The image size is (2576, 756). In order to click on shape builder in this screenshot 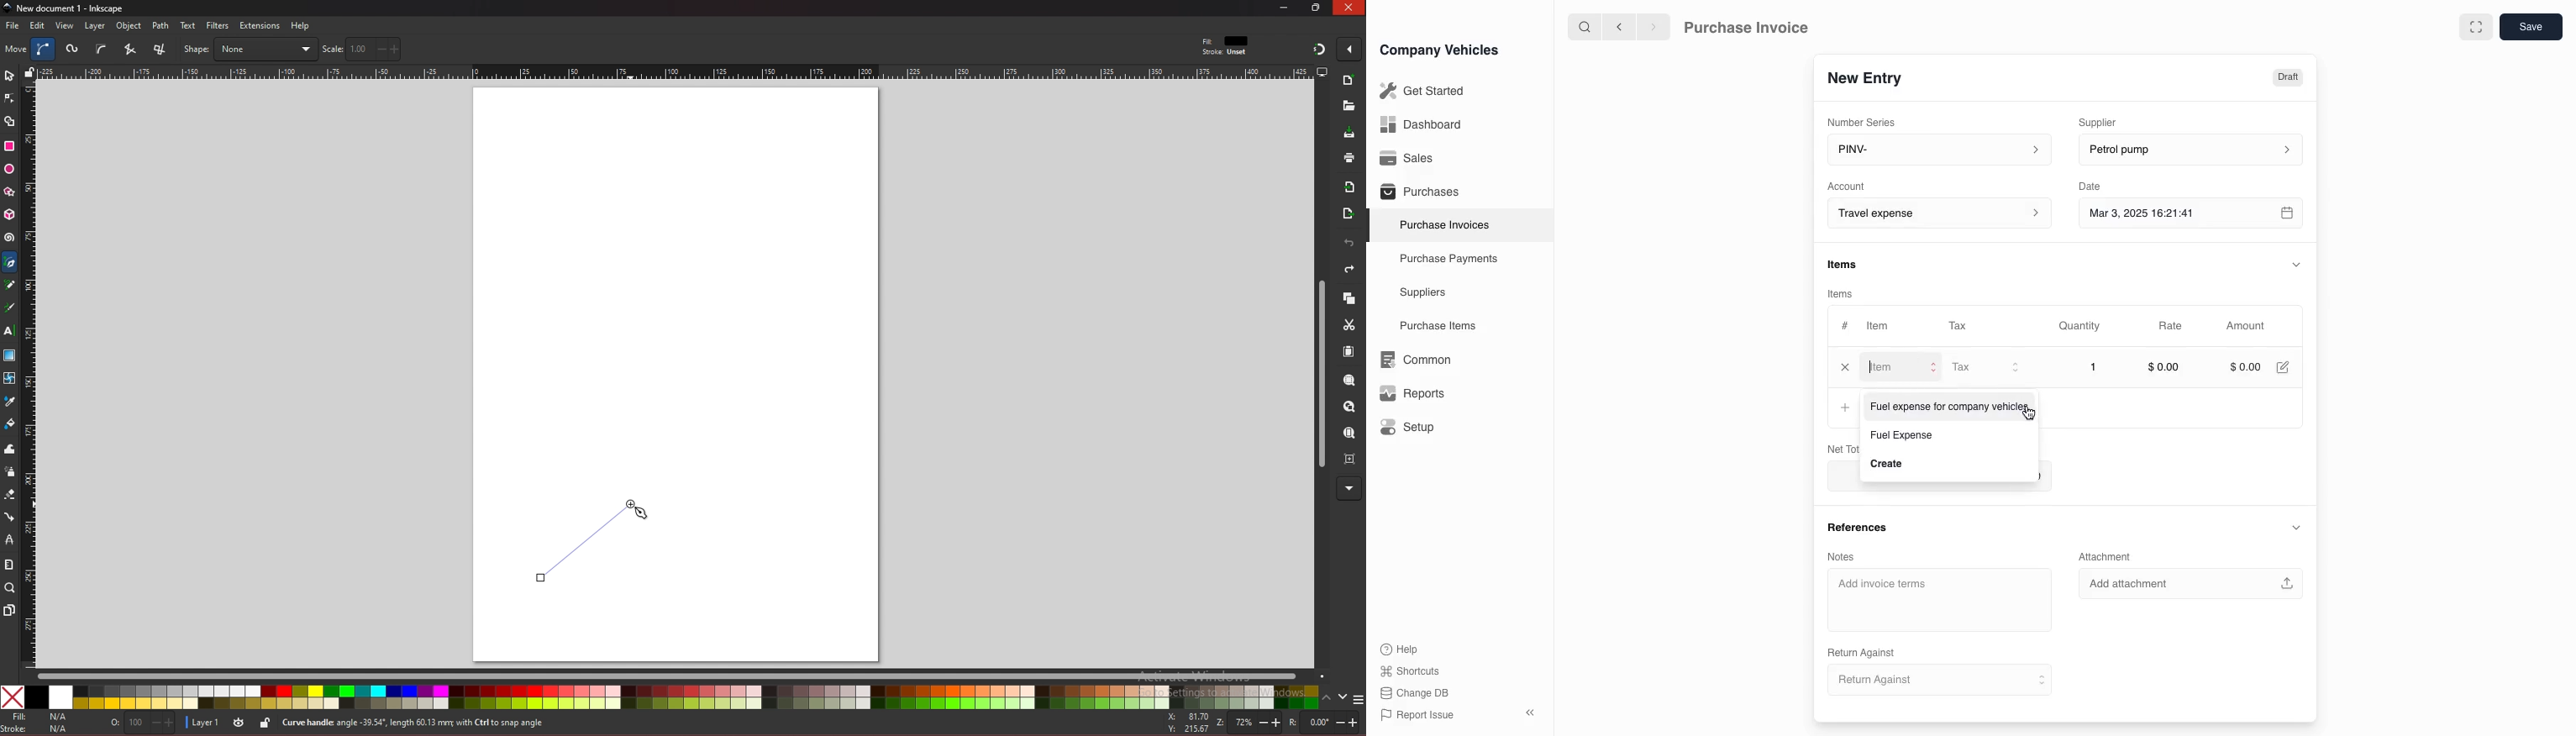, I will do `click(10, 122)`.